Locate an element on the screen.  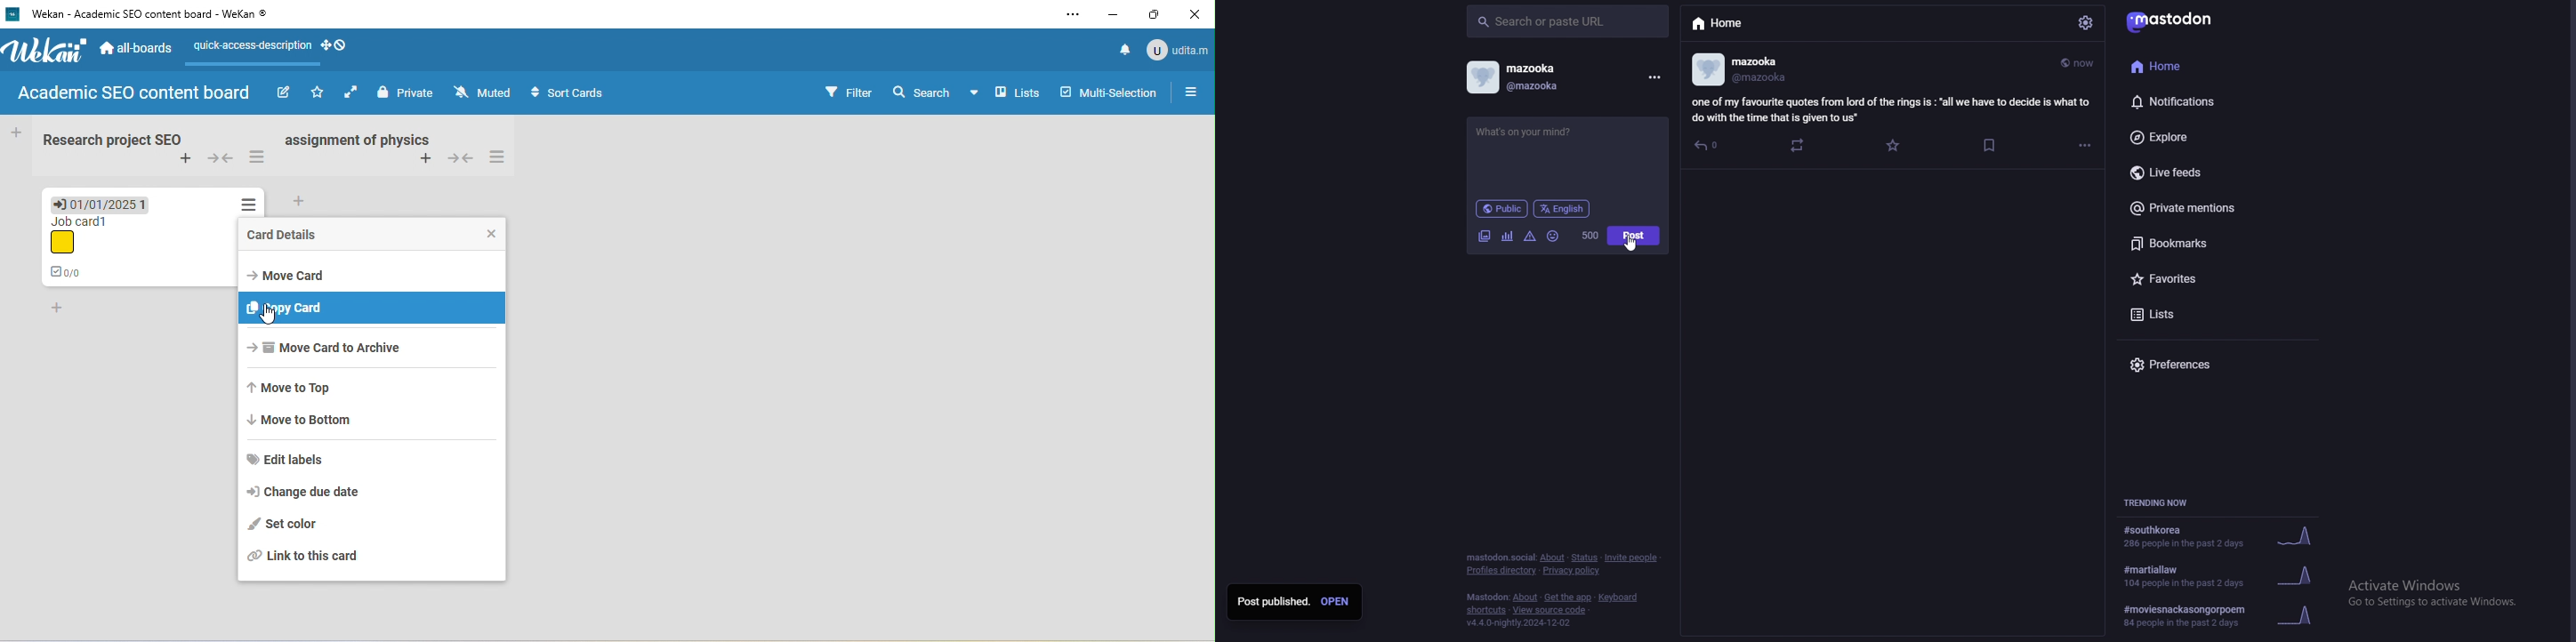
copy card is located at coordinates (370, 307).